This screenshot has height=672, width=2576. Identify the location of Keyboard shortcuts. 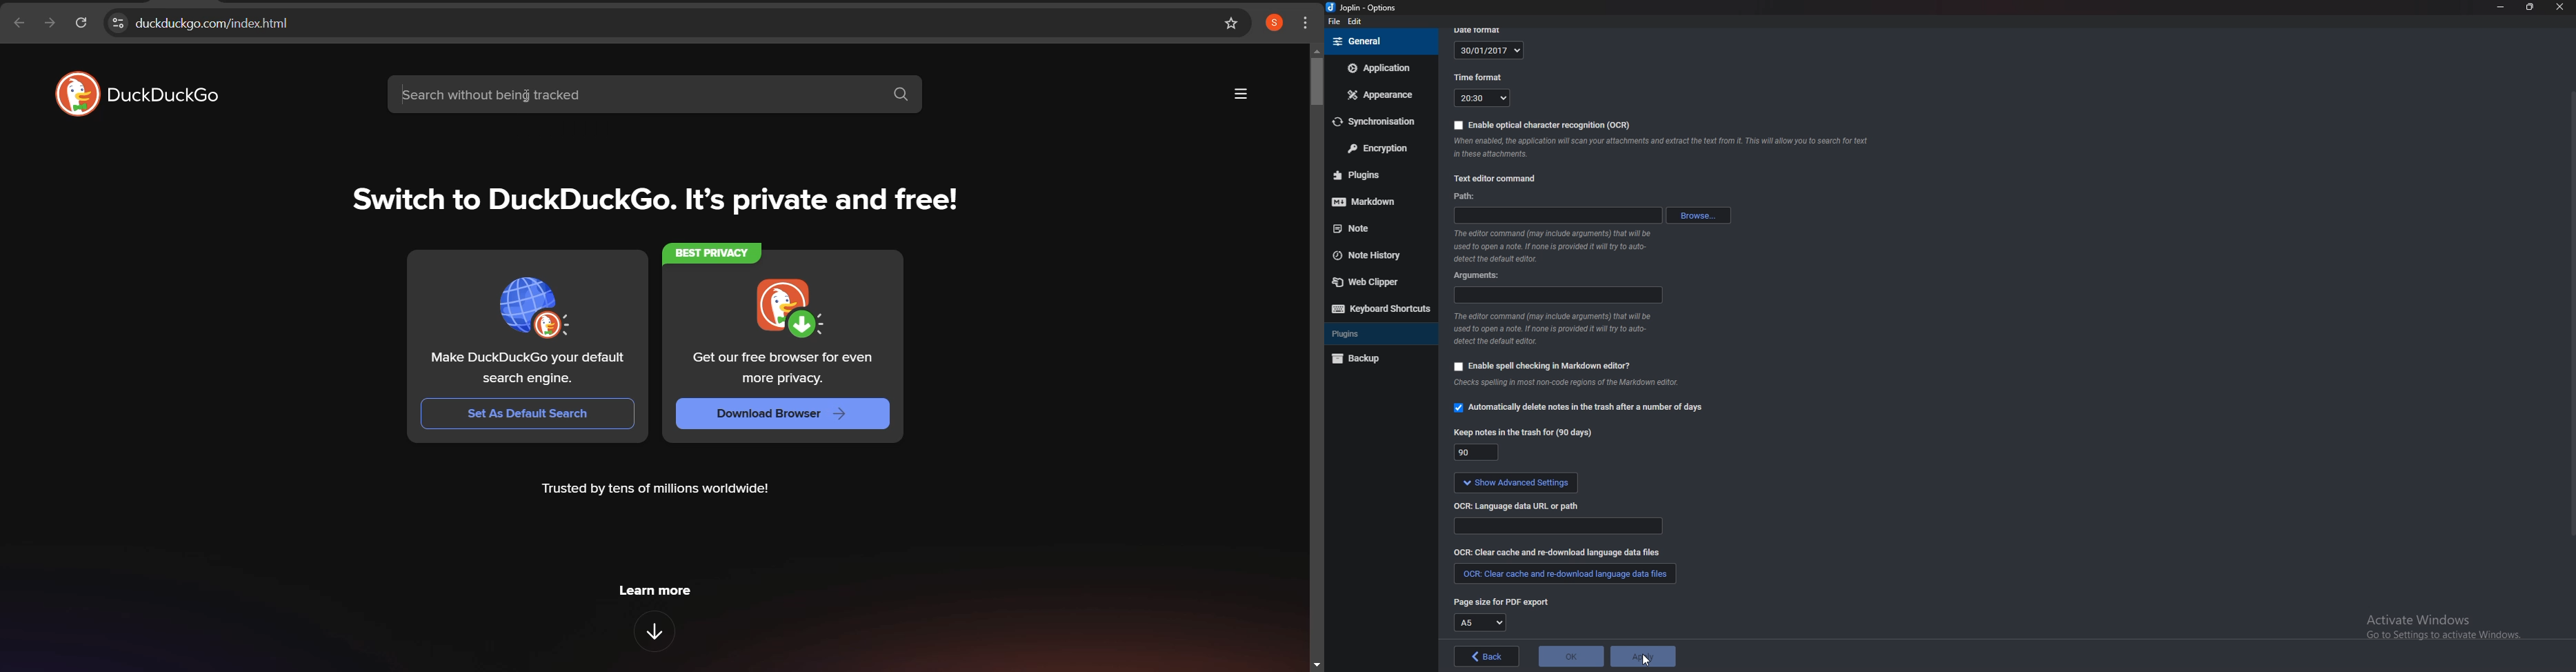
(1379, 309).